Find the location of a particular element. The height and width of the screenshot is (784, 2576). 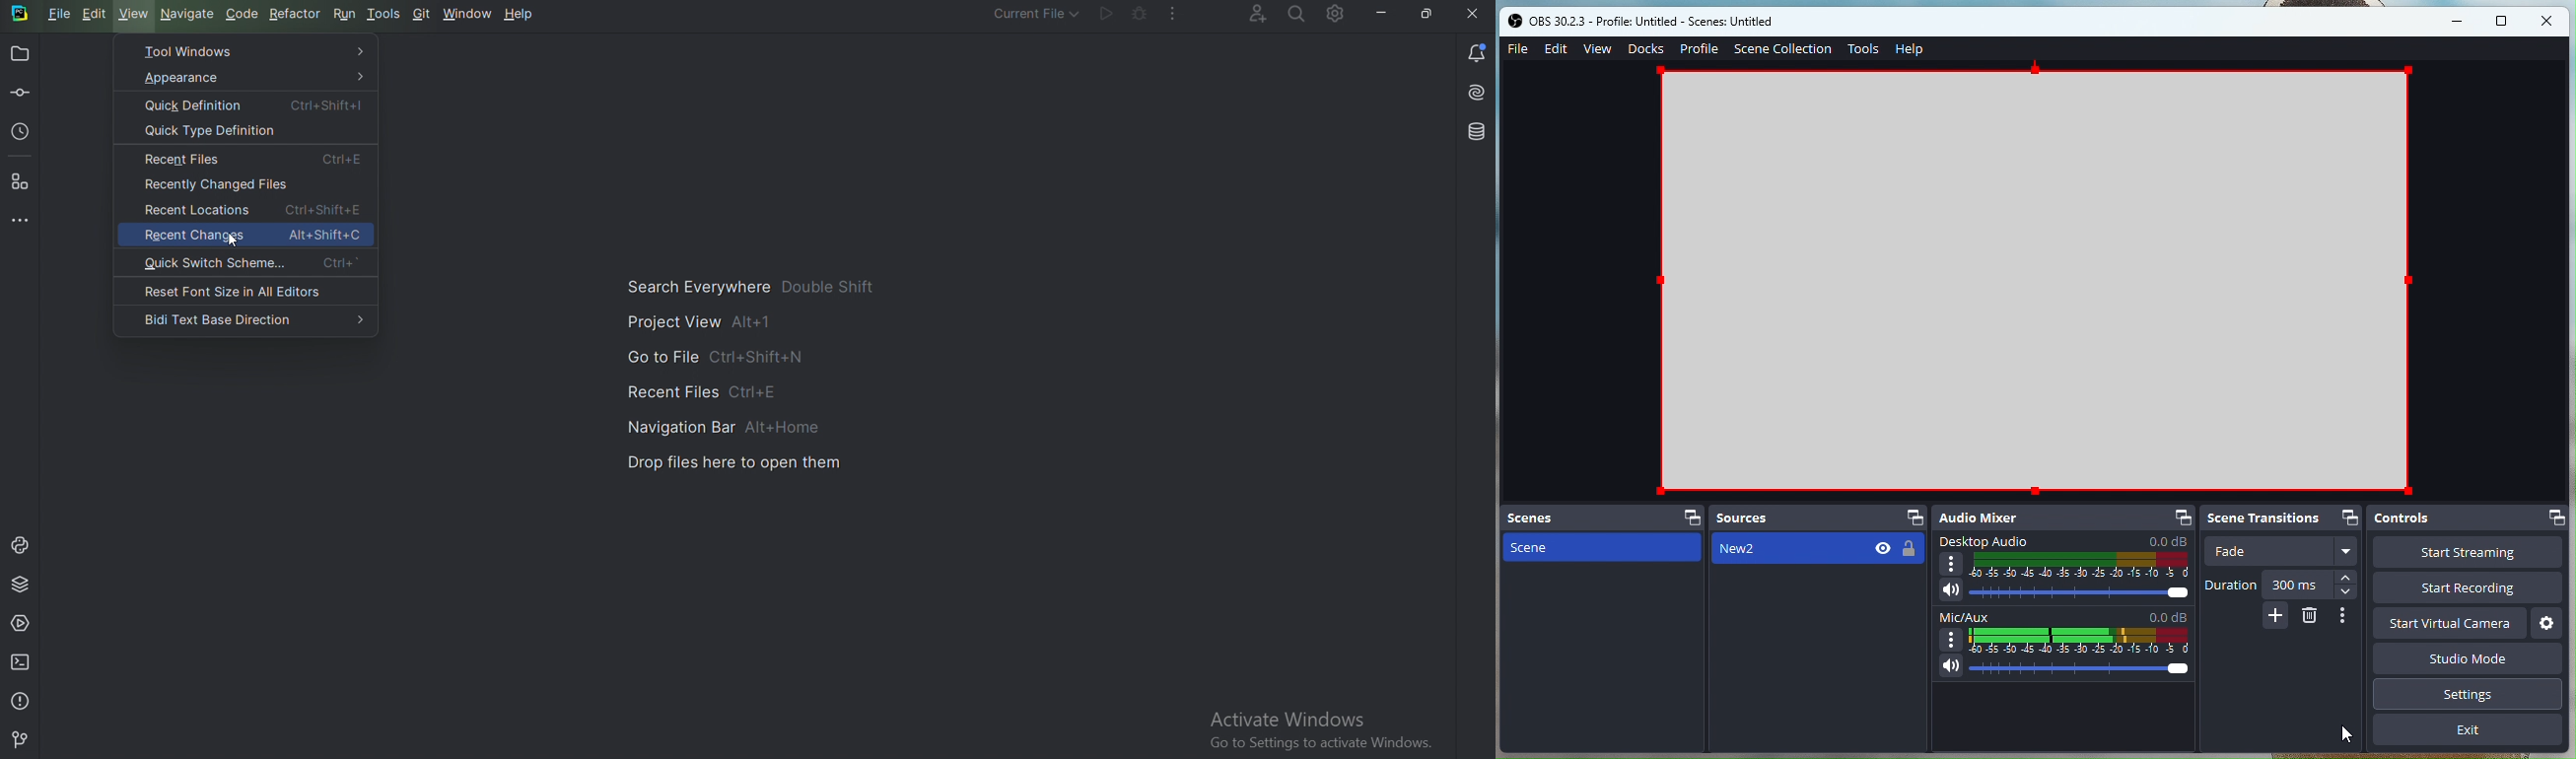

Appearance is located at coordinates (245, 77).